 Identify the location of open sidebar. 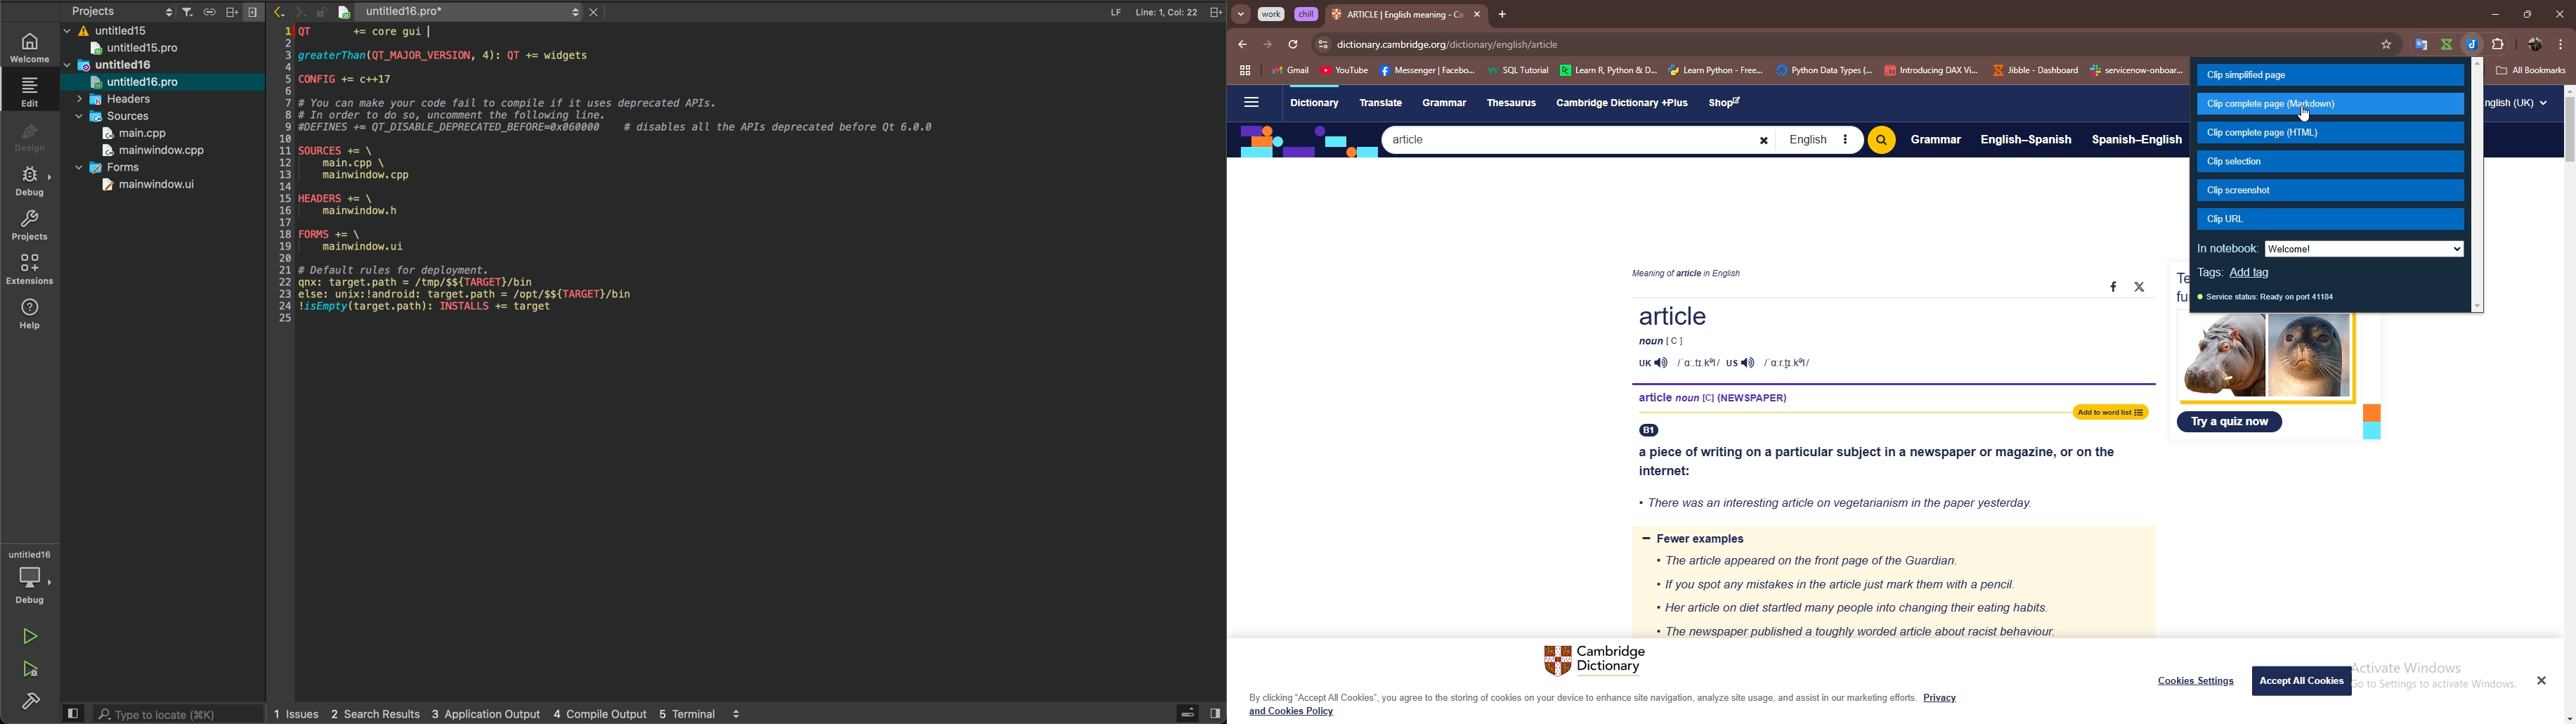
(1195, 713).